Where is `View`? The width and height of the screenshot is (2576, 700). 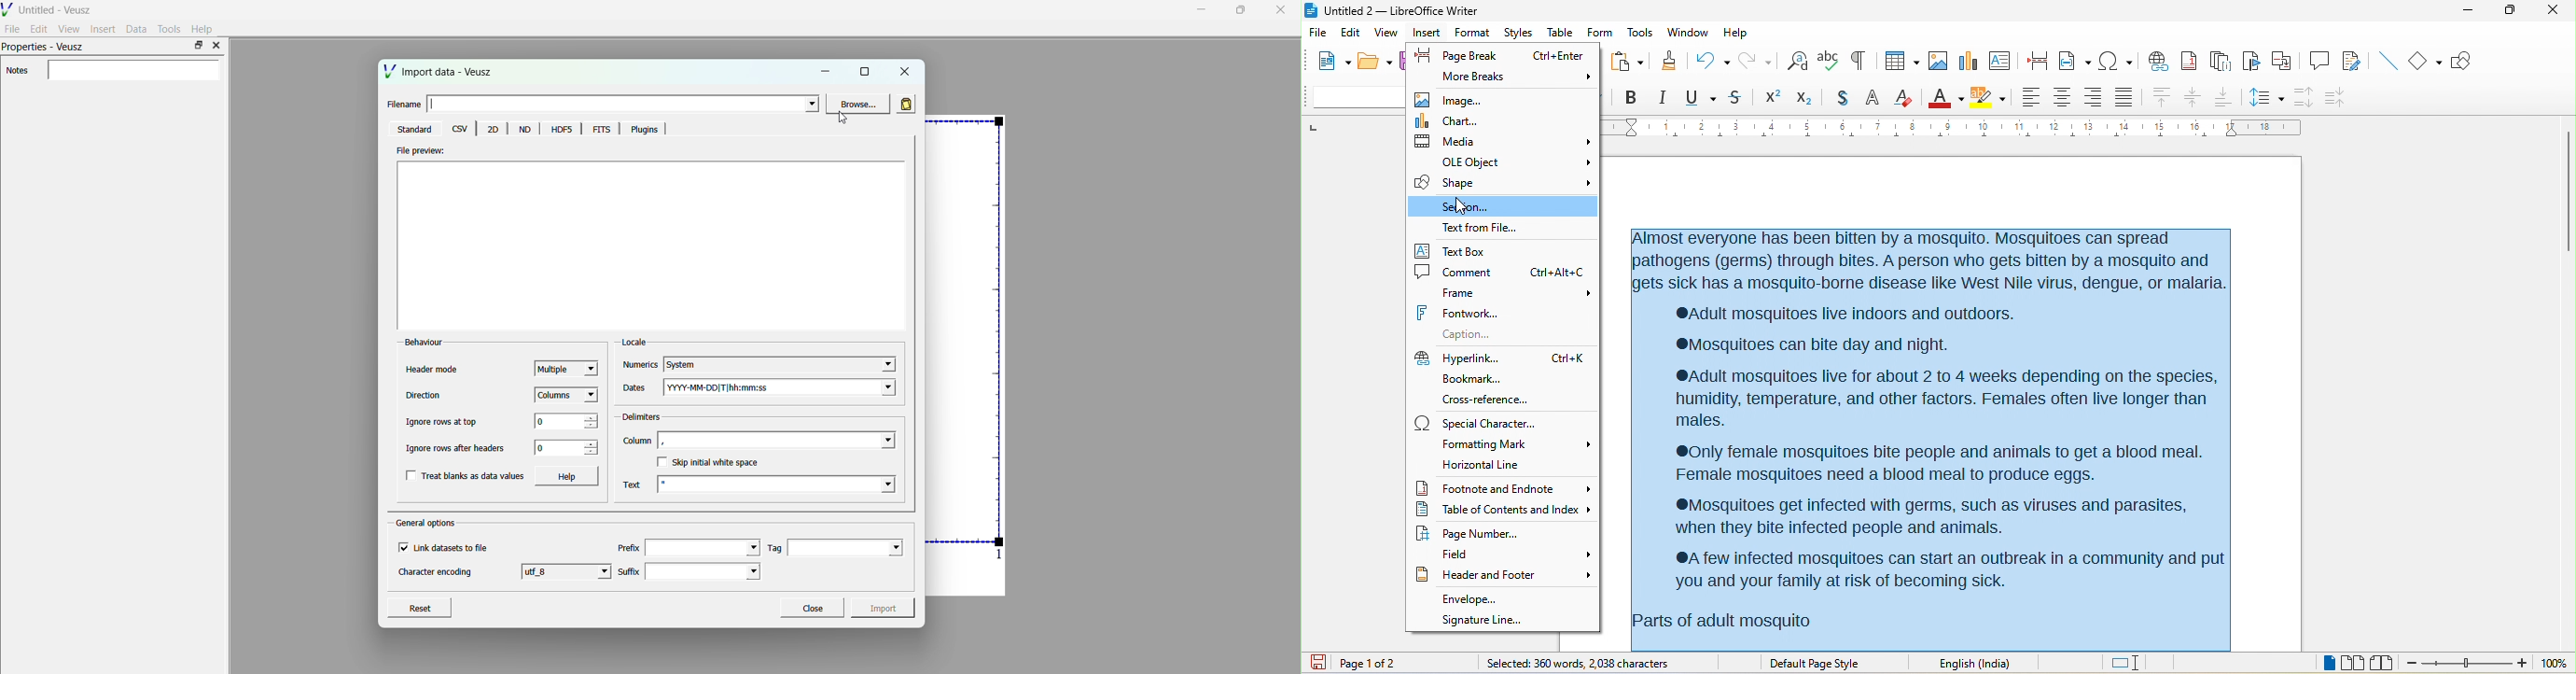
View is located at coordinates (69, 29).